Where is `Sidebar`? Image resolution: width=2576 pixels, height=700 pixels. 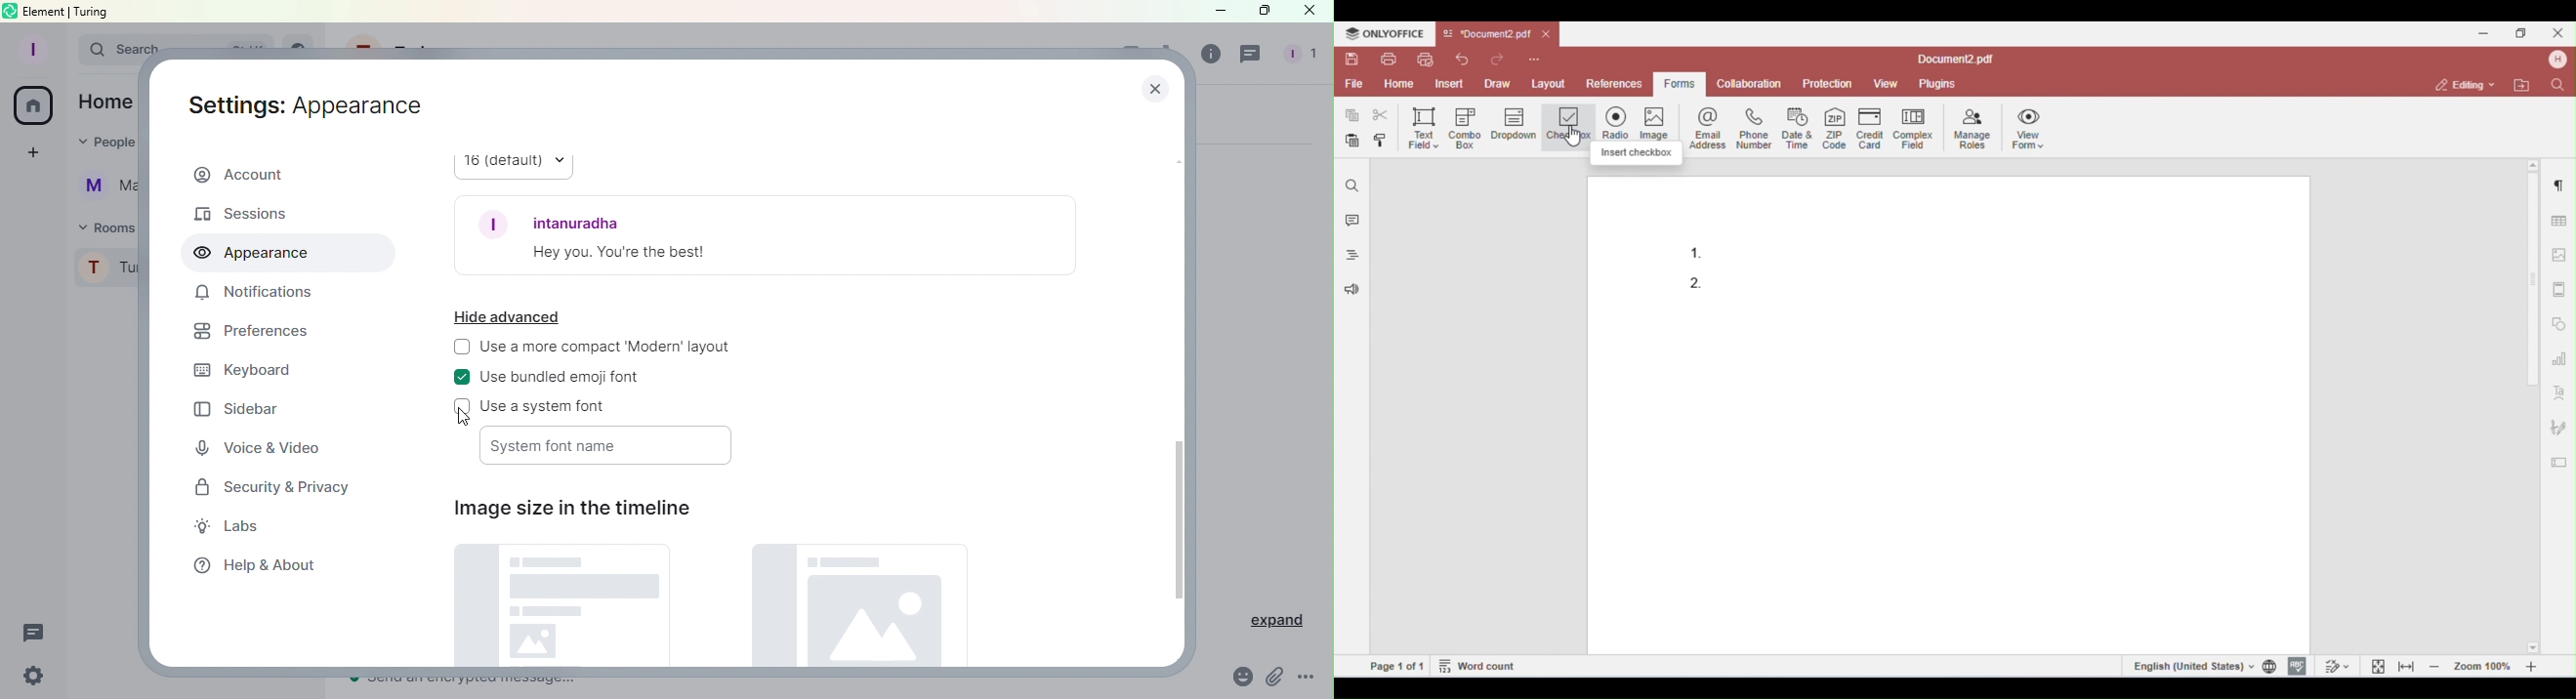
Sidebar is located at coordinates (243, 411).